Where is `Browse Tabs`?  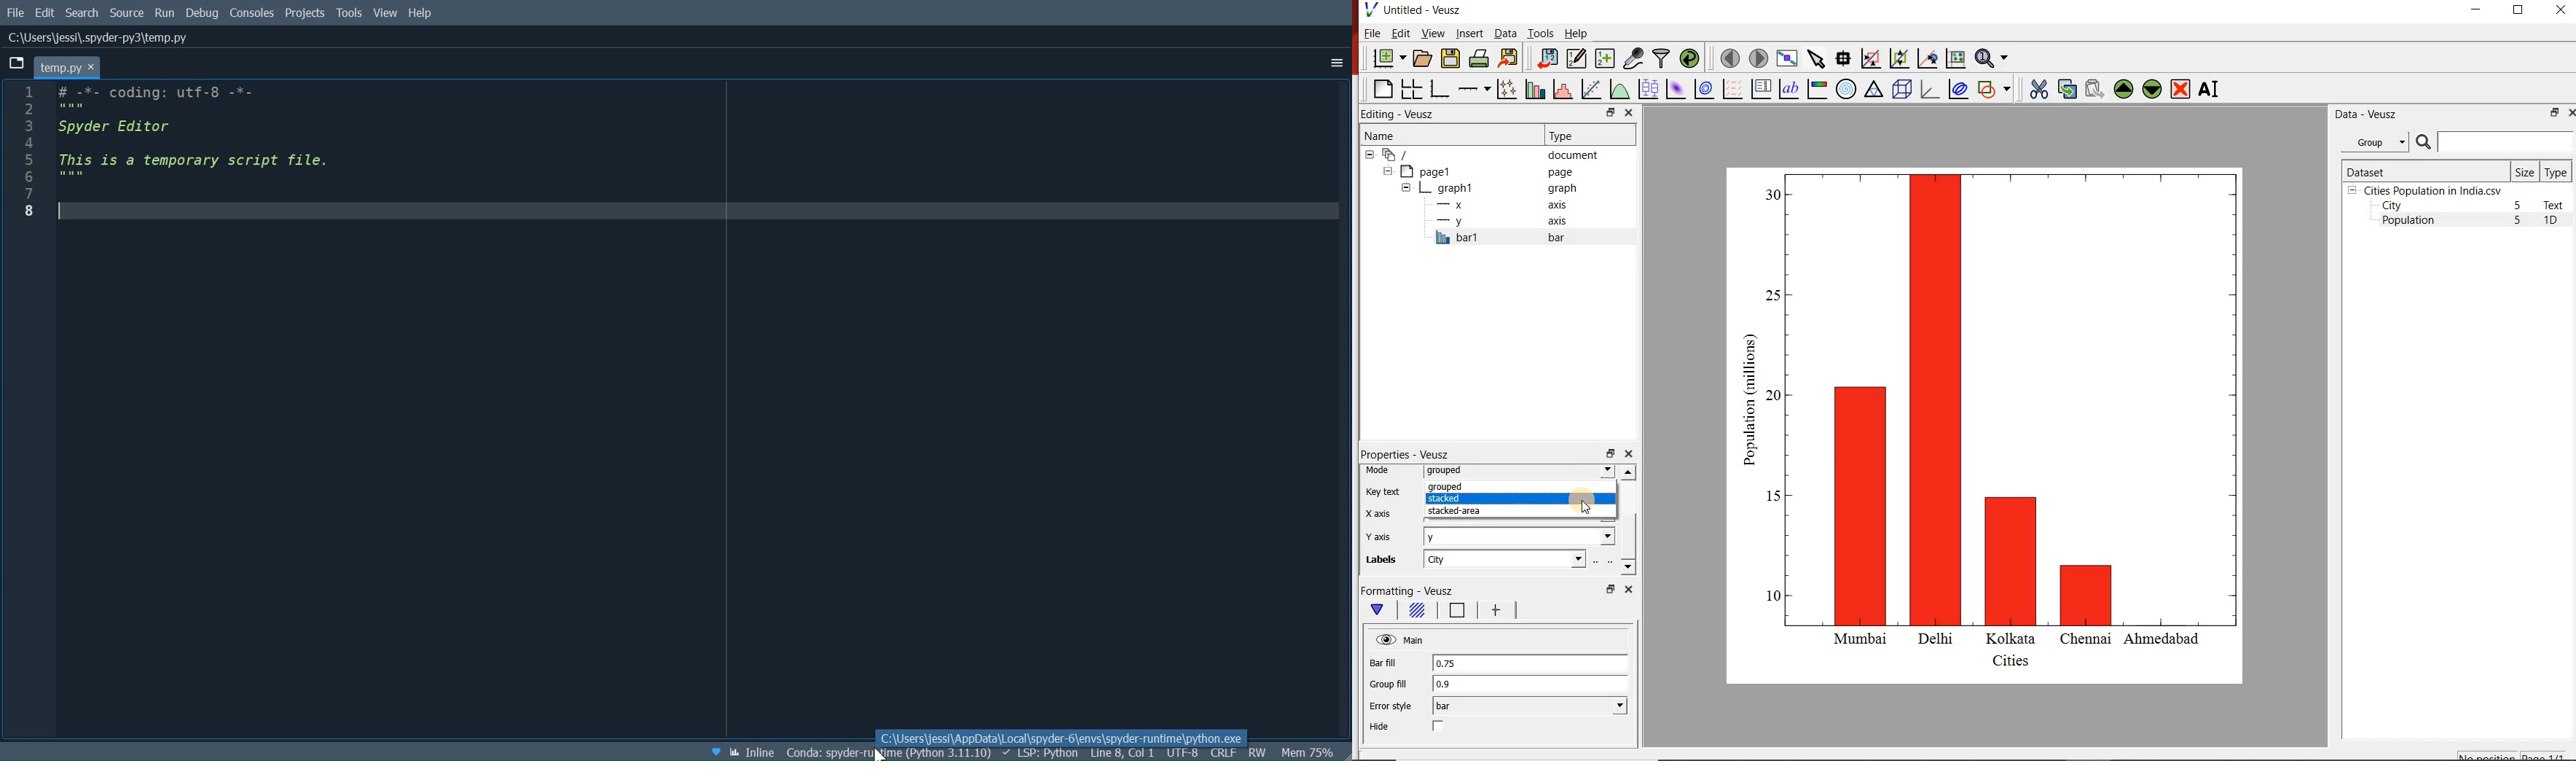 Browse Tabs is located at coordinates (16, 65).